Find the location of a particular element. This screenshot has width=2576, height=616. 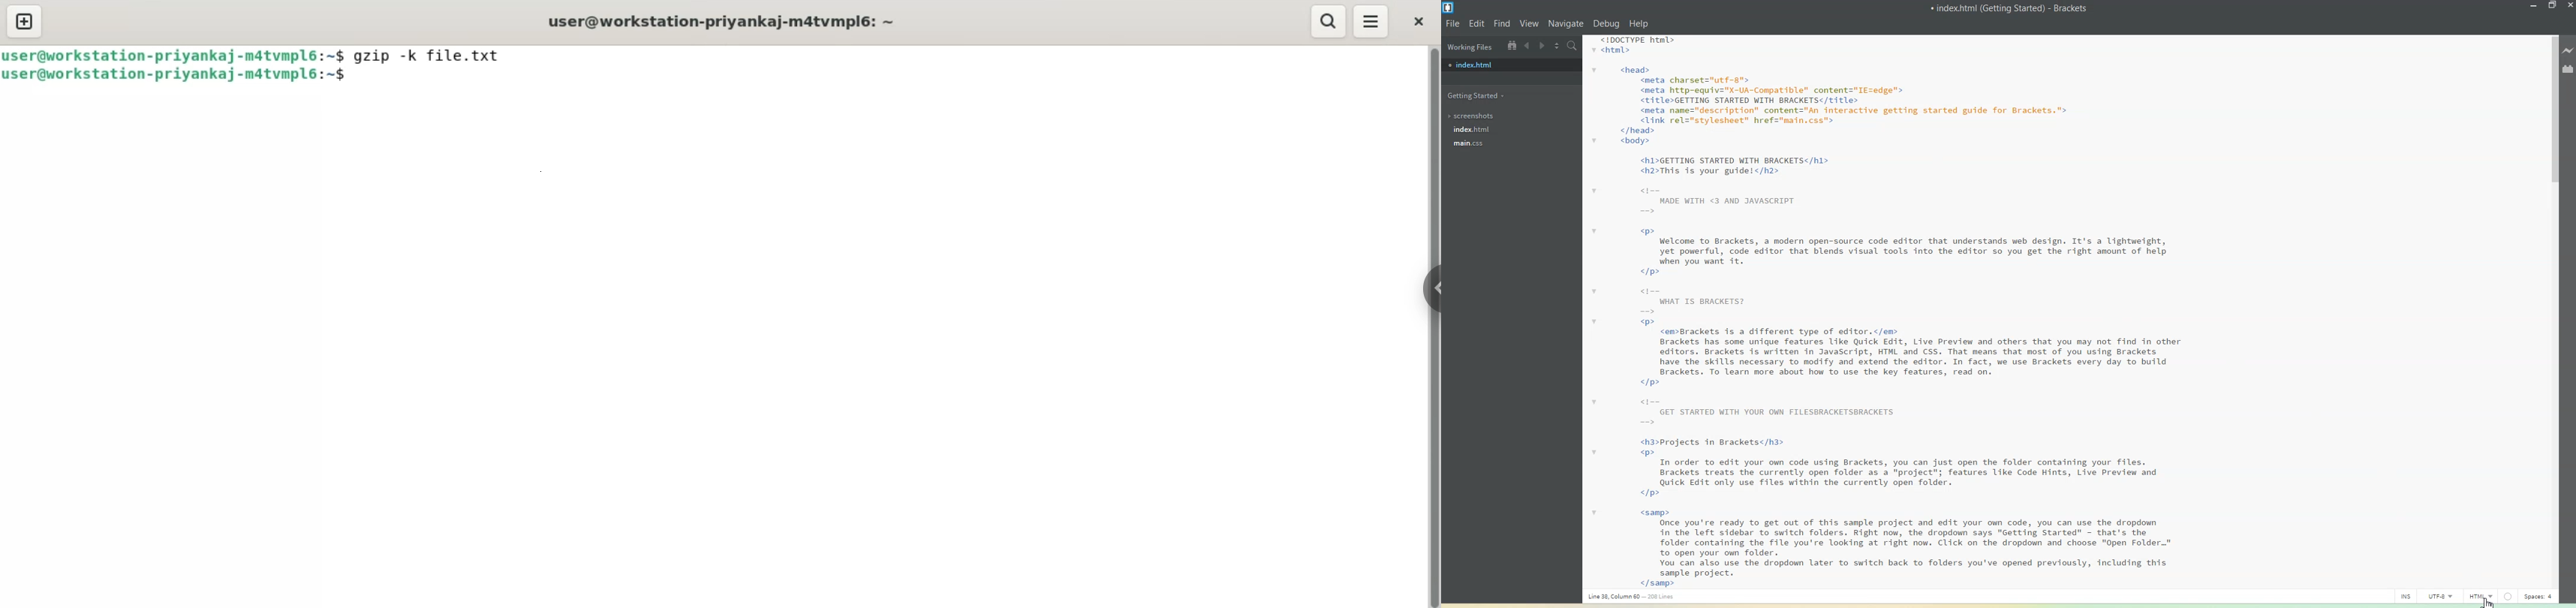

cursor is located at coordinates (351, 82).